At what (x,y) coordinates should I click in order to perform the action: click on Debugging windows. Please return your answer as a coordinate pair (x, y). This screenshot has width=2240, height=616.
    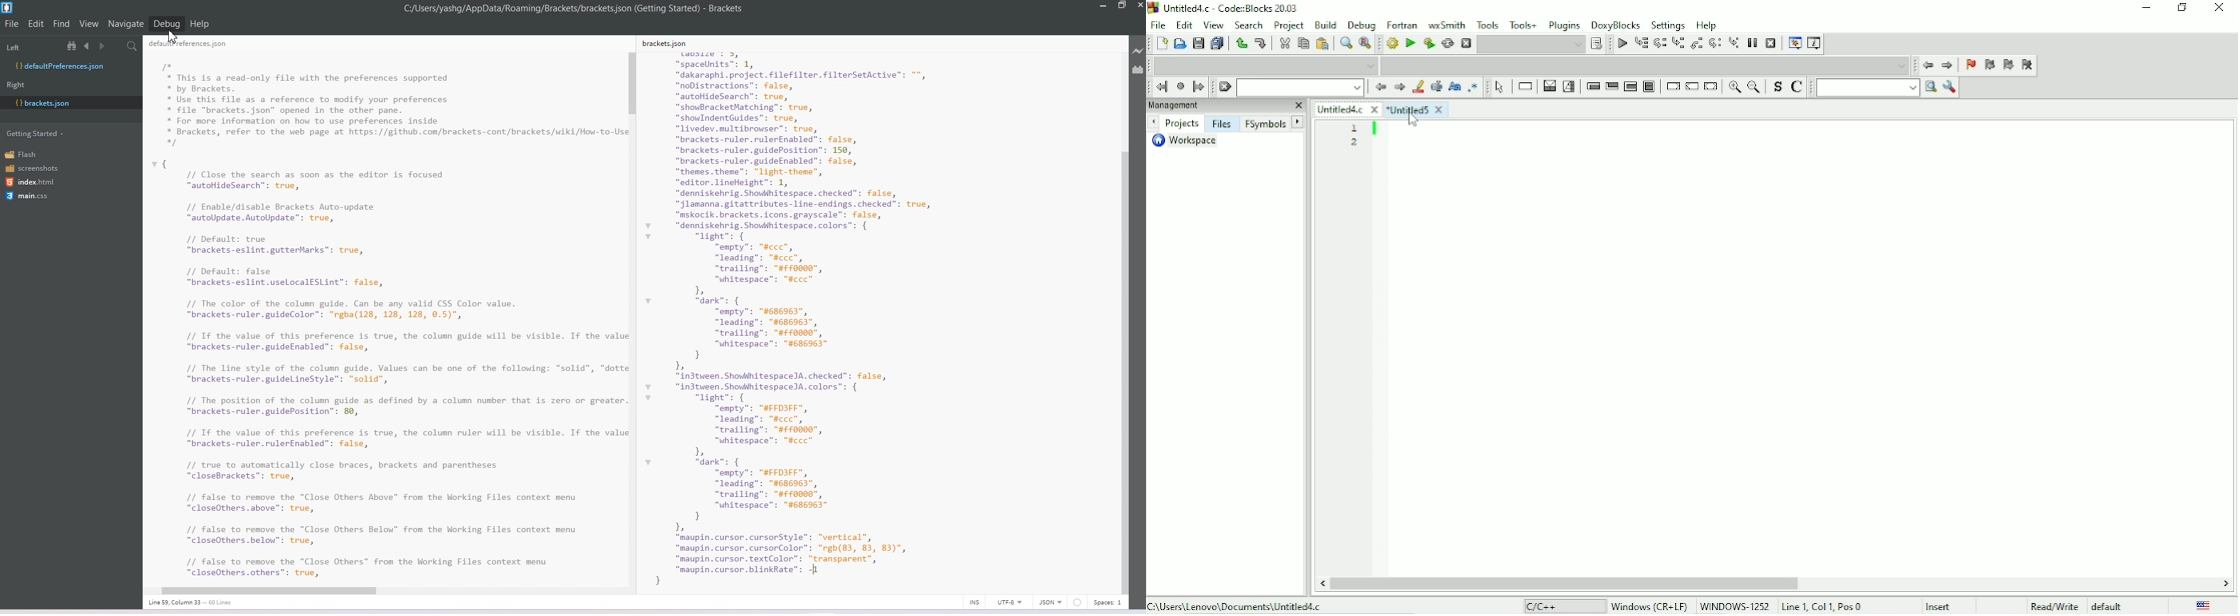
    Looking at the image, I should click on (1794, 44).